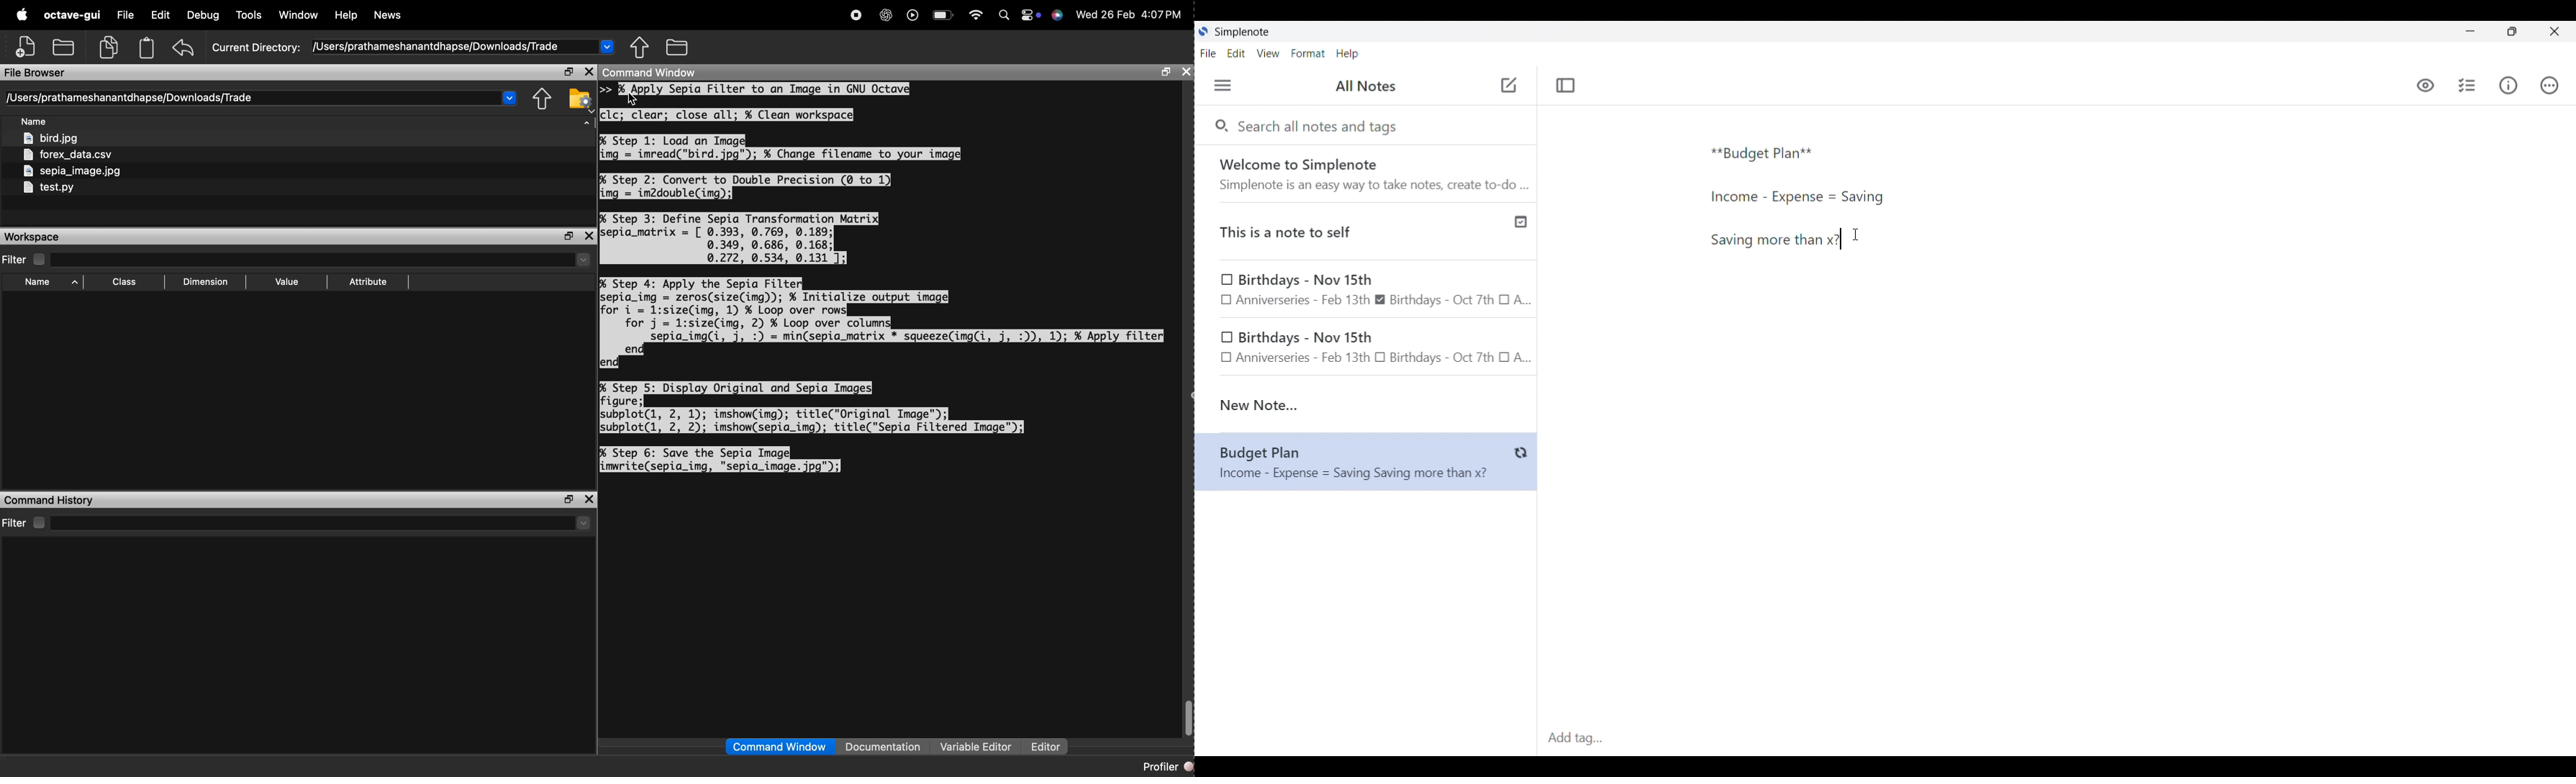 This screenshot has width=2576, height=784. I want to click on Actions, so click(2549, 86).